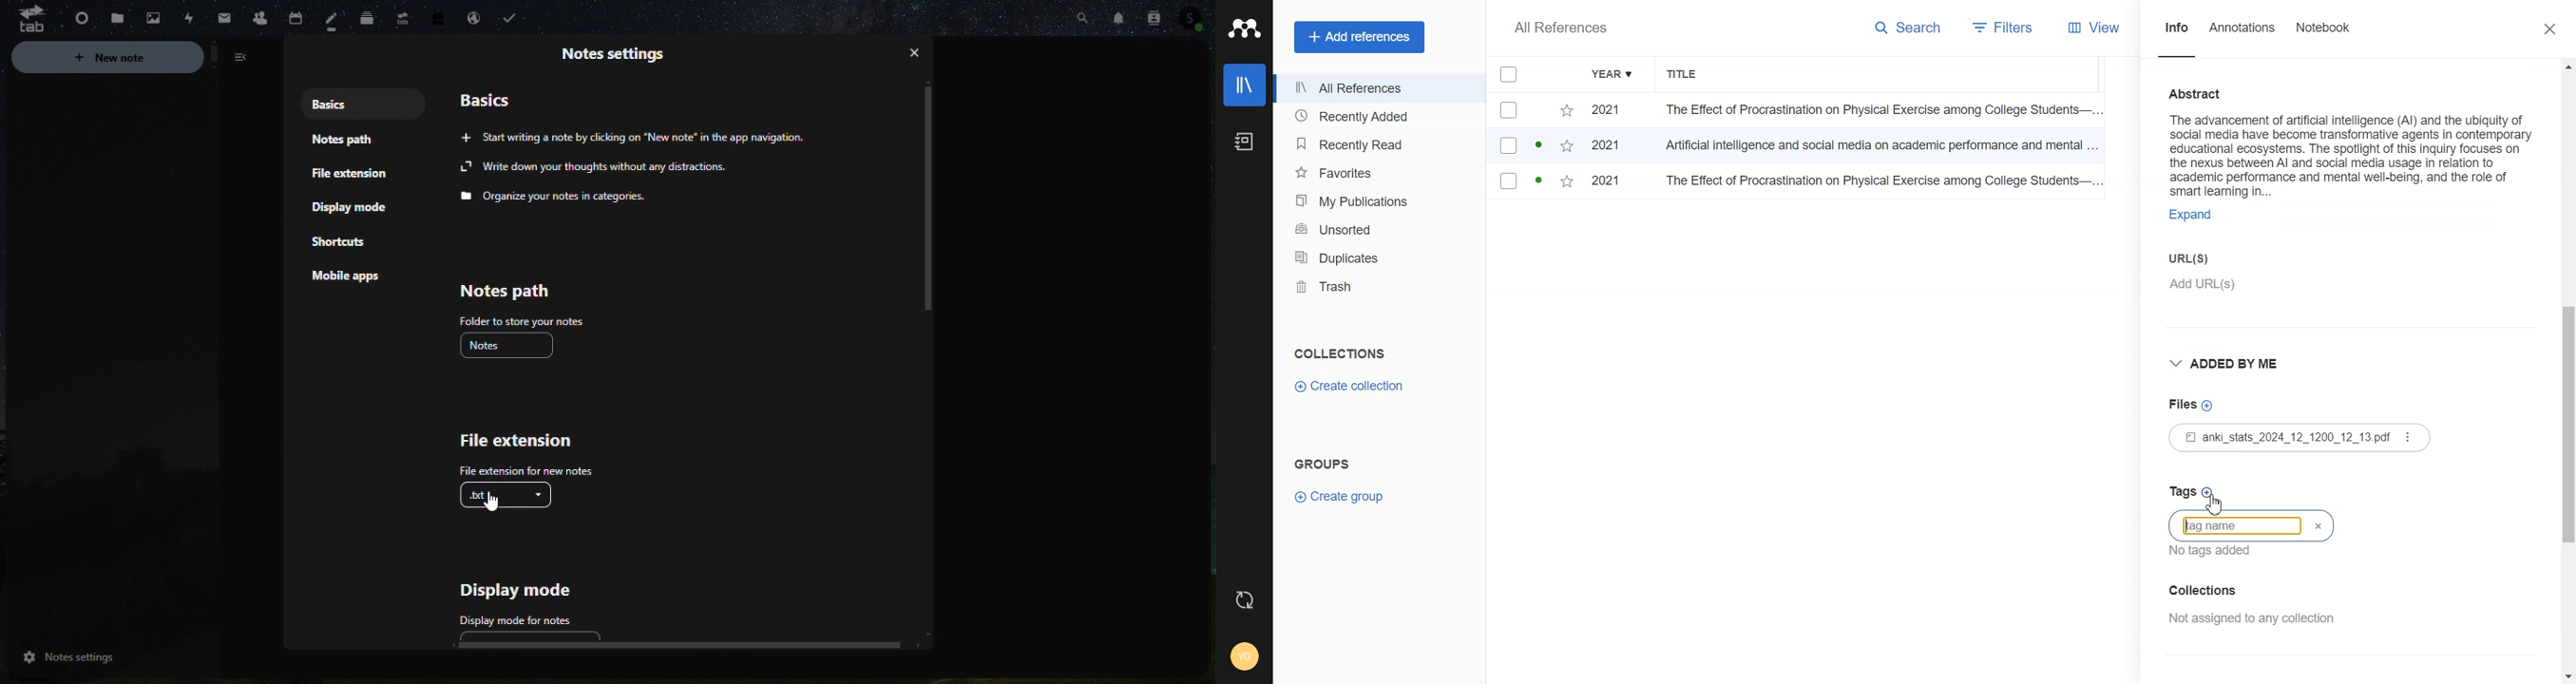 The width and height of the screenshot is (2576, 700). What do you see at coordinates (556, 198) in the screenshot?
I see `Organize your notes in categories.` at bounding box center [556, 198].